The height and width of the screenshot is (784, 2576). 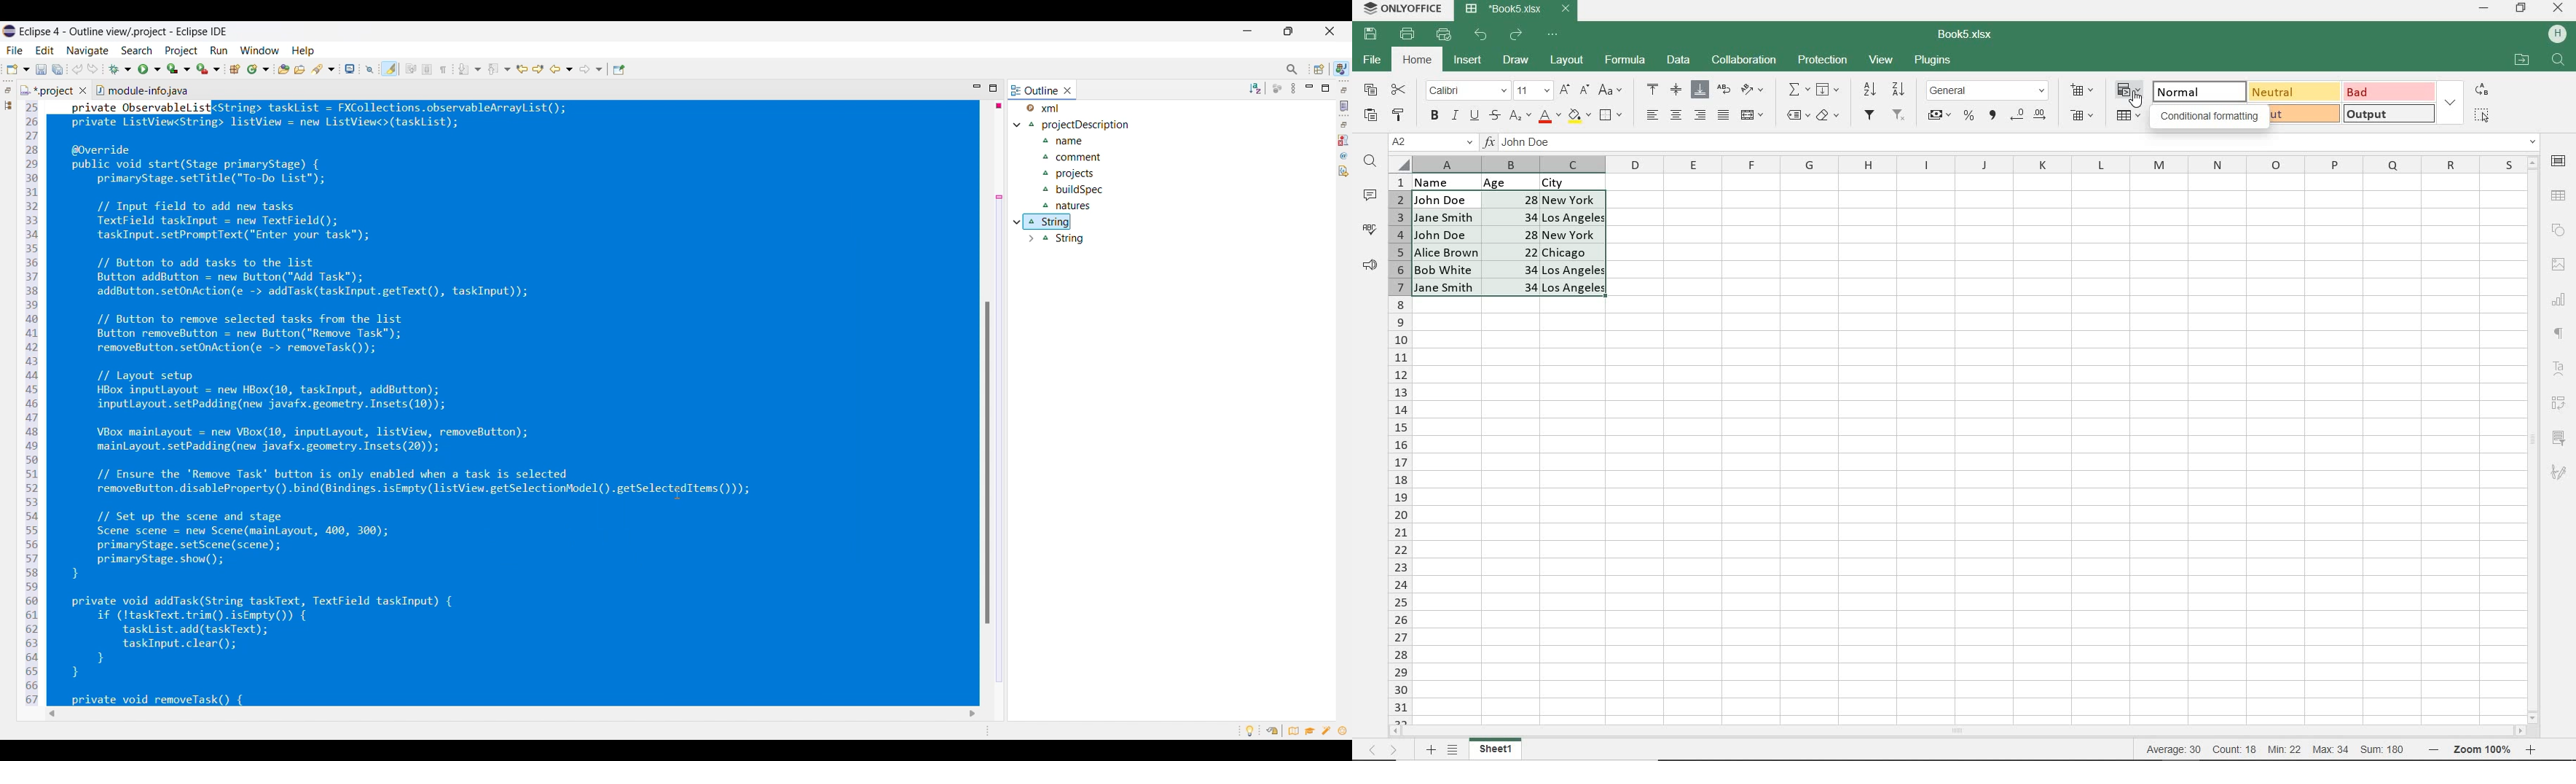 I want to click on COMMA STYLE, so click(x=1991, y=115).